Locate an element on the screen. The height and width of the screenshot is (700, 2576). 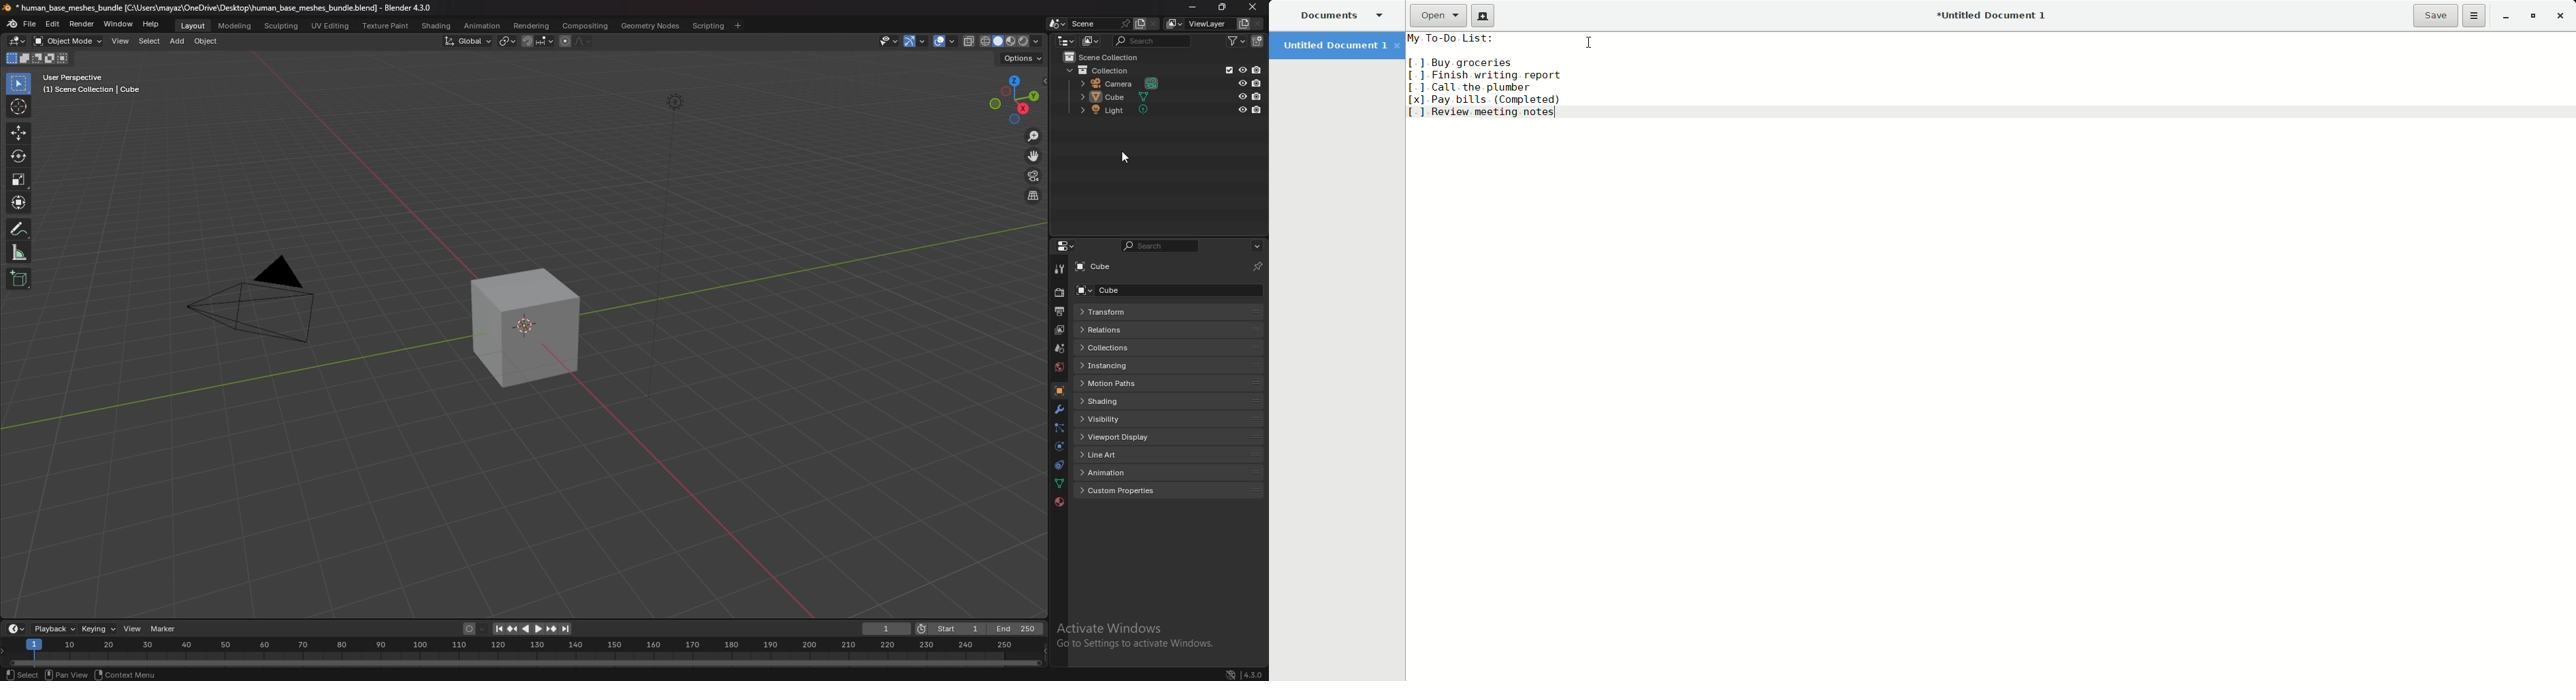
show gizmo is located at coordinates (915, 42).